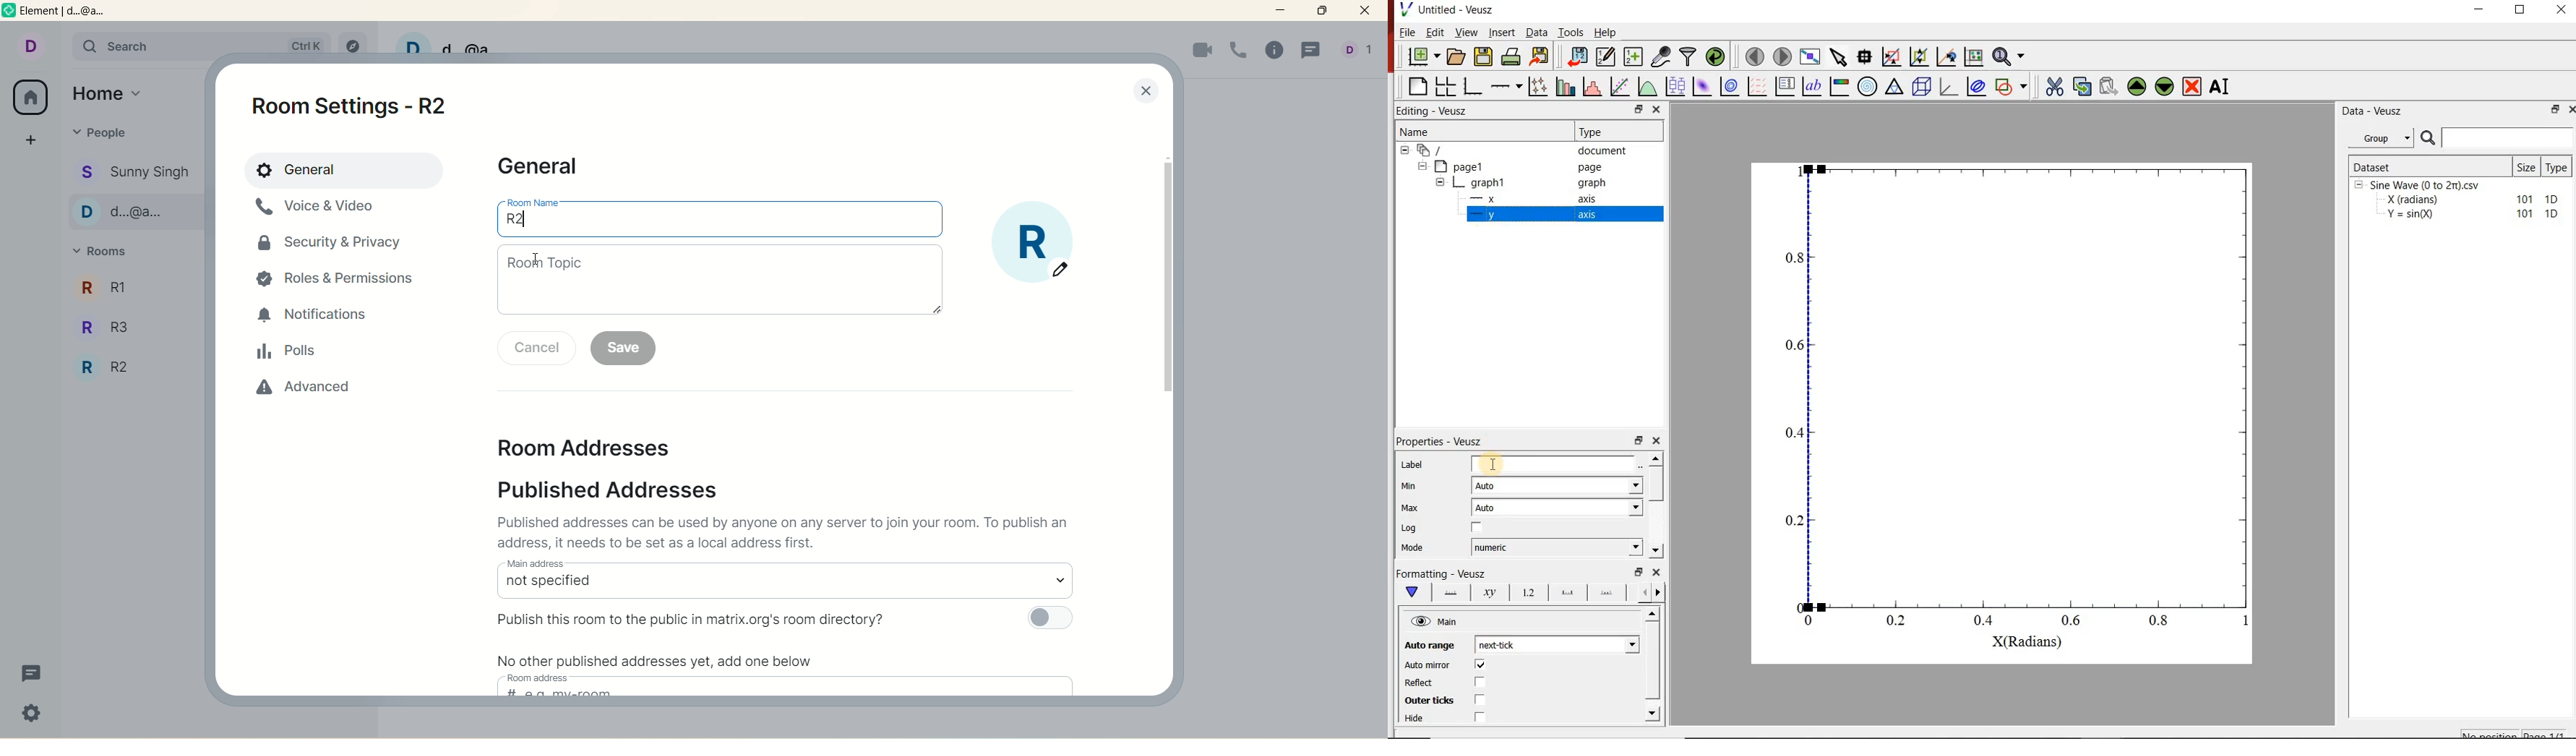  Describe the element at coordinates (599, 450) in the screenshot. I see `room address` at that location.